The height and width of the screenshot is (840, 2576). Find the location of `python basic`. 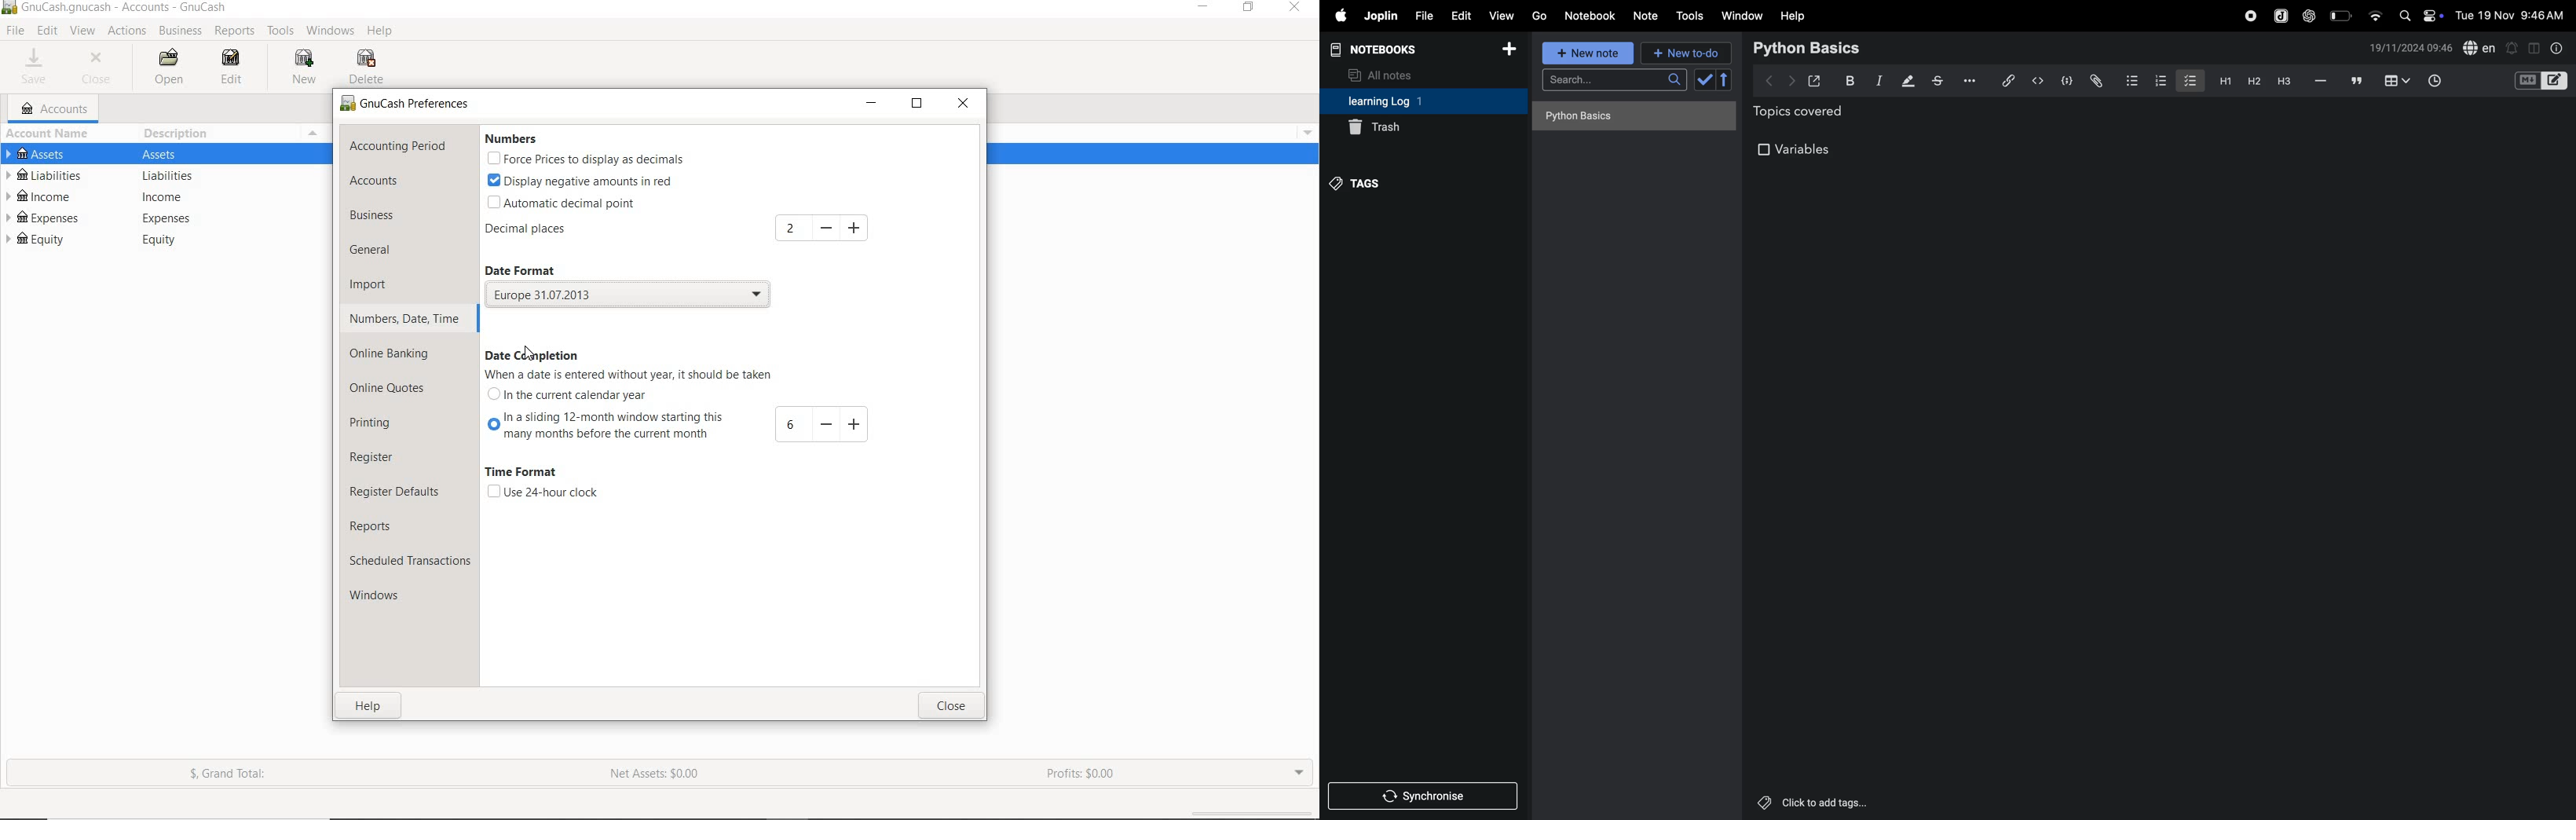

python basic is located at coordinates (1808, 47).